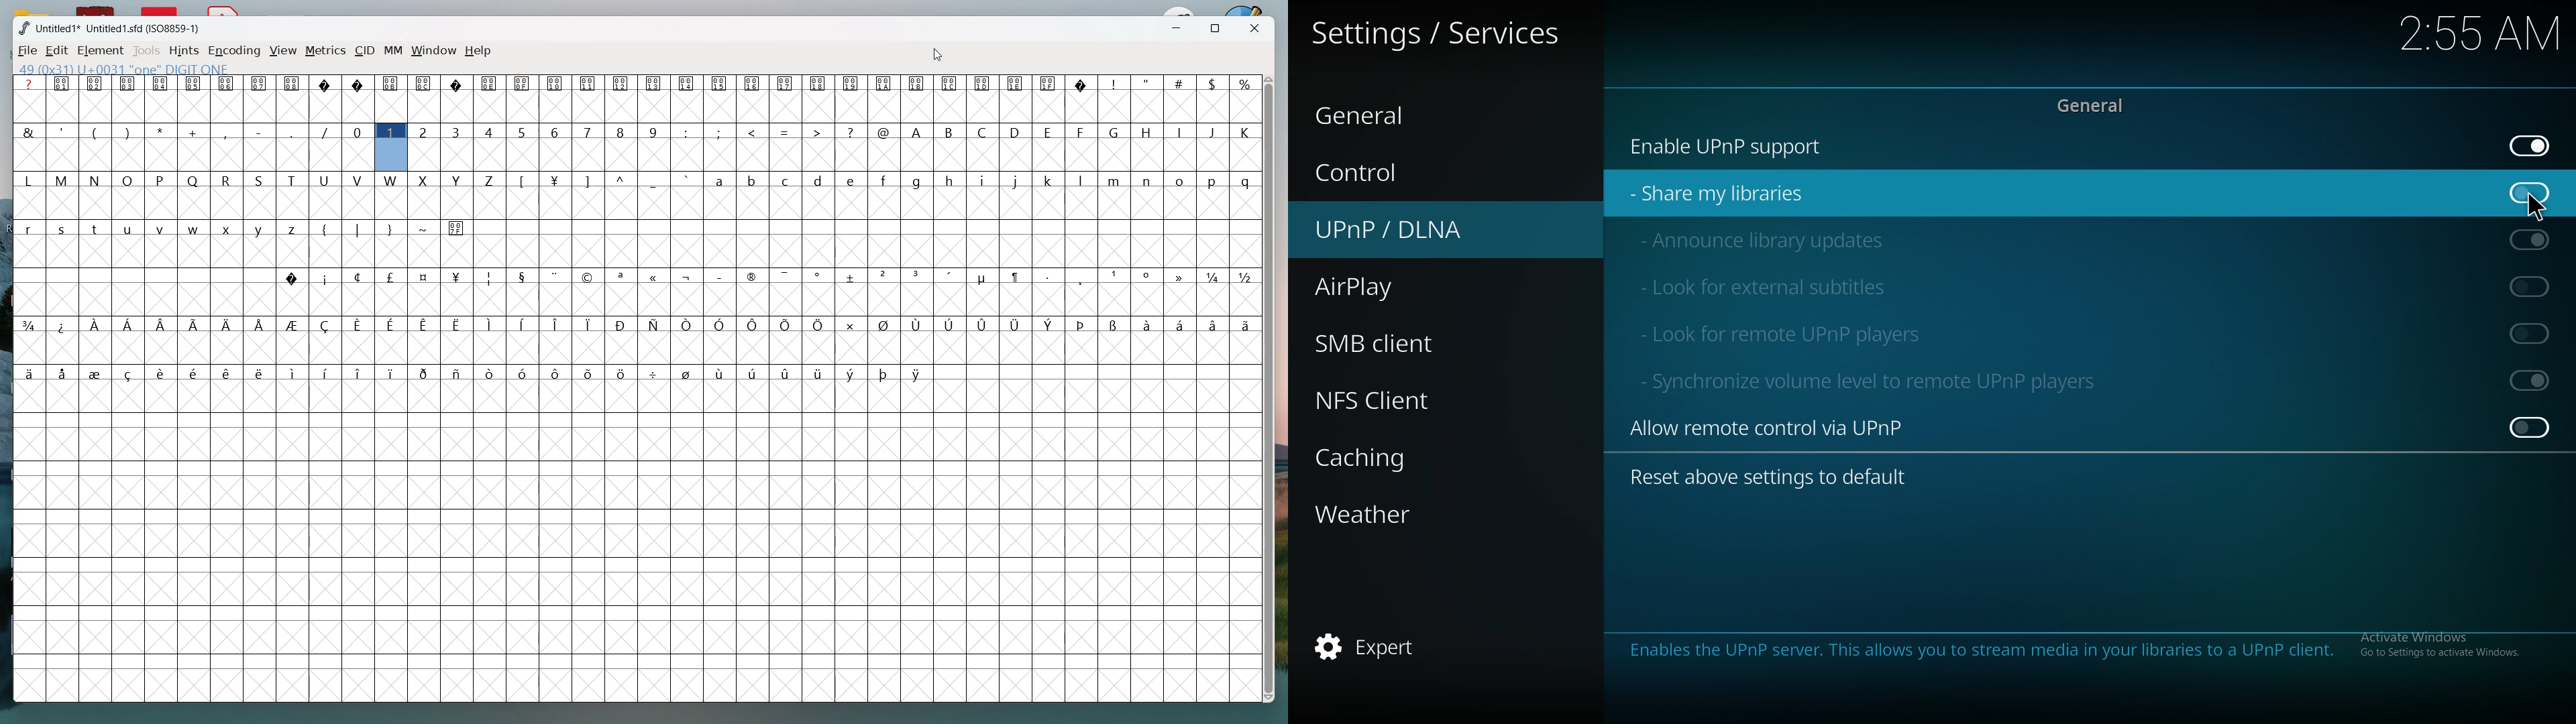  What do you see at coordinates (1780, 284) in the screenshot?
I see `look for external subtitles` at bounding box center [1780, 284].